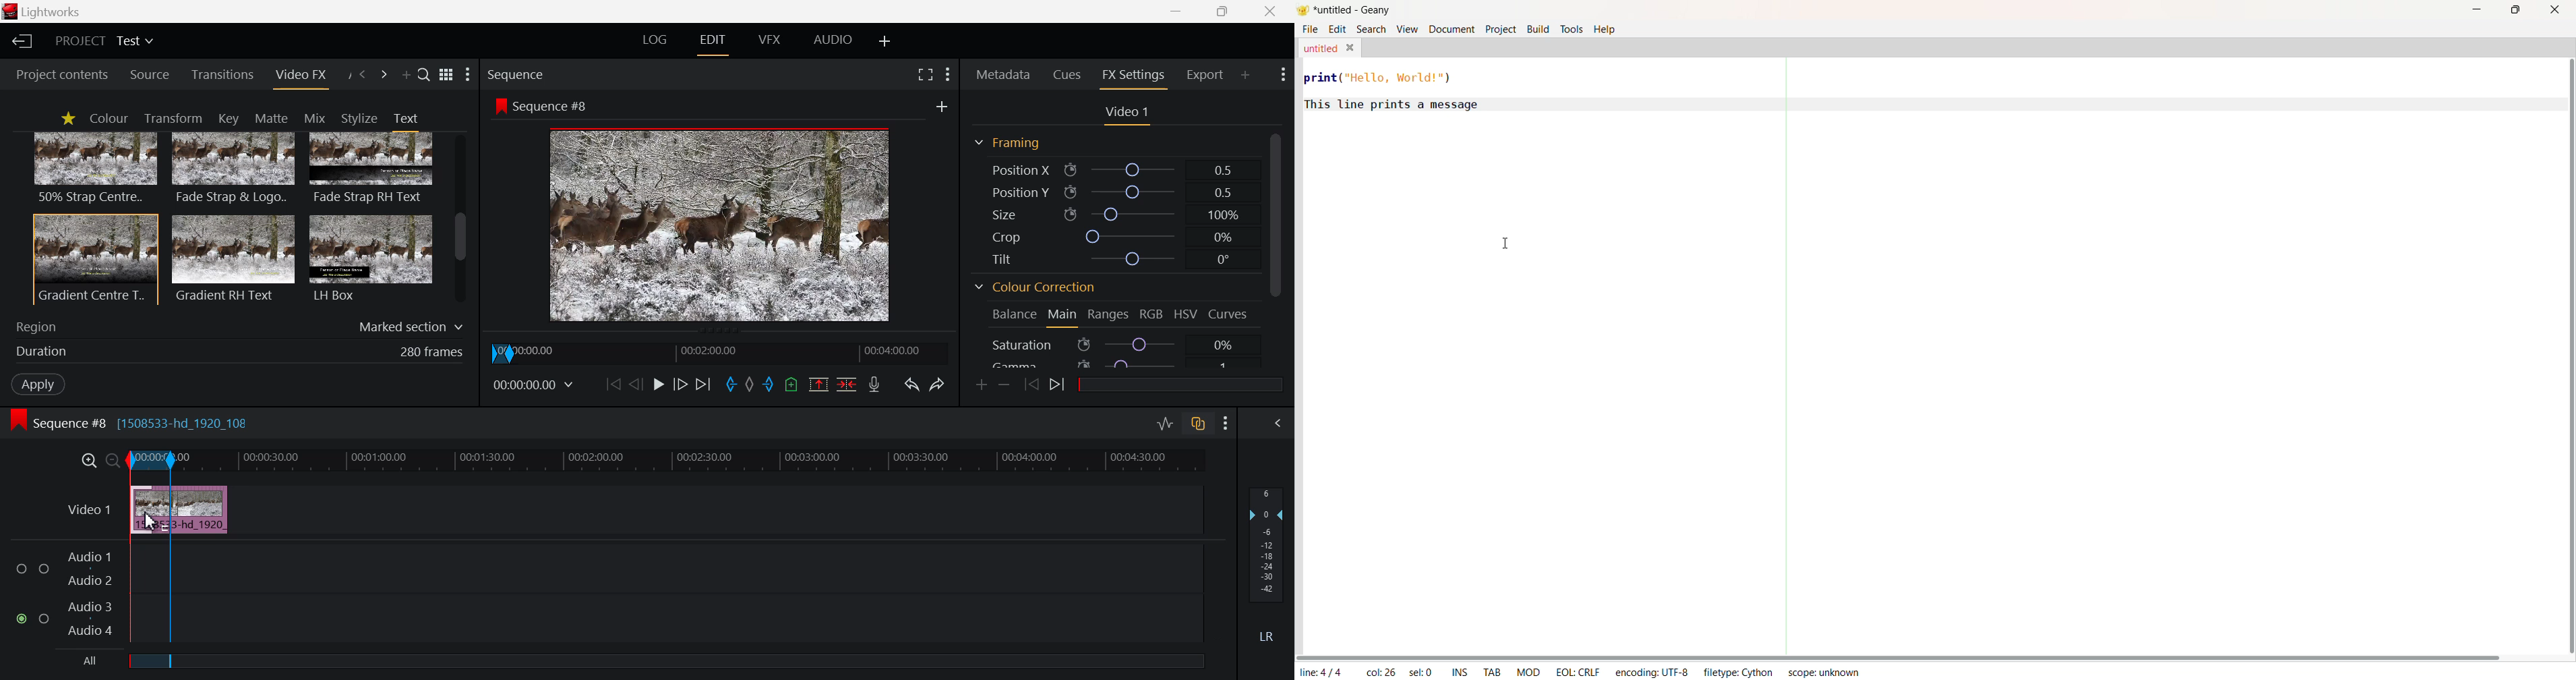 Image resolution: width=2576 pixels, height=700 pixels. What do you see at coordinates (721, 228) in the screenshot?
I see `Sequence Preview` at bounding box center [721, 228].